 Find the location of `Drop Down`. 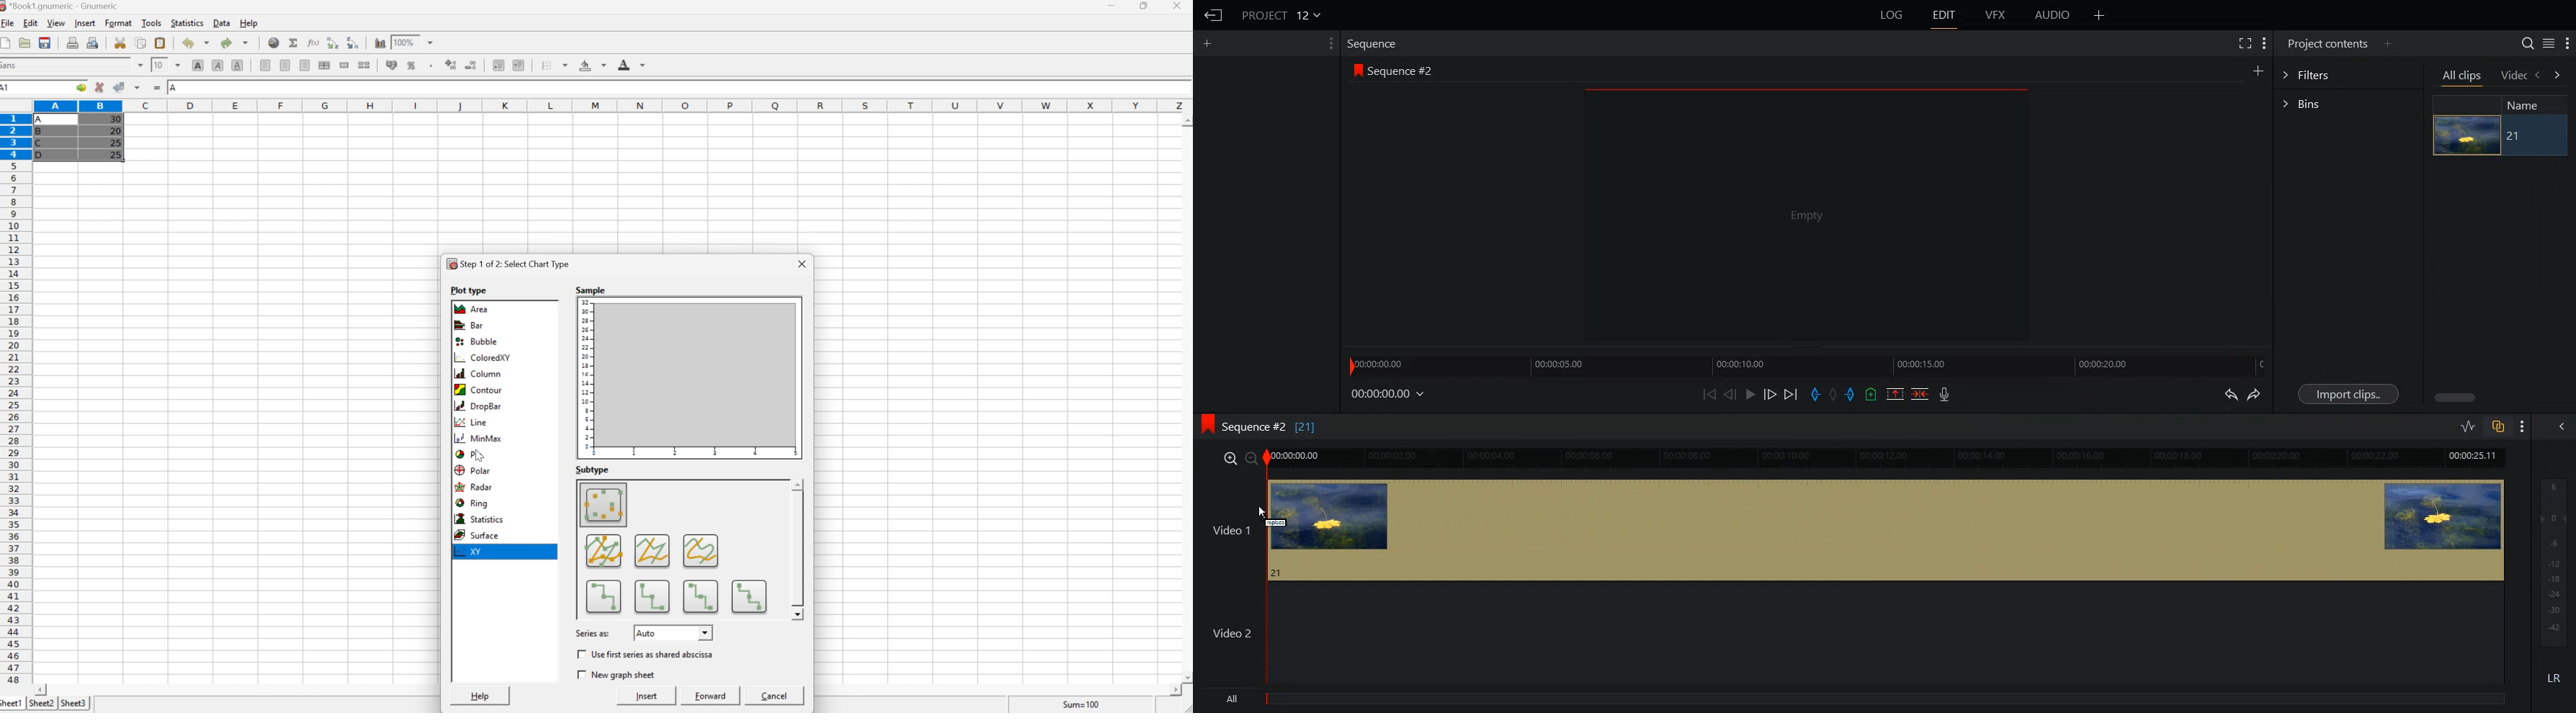

Drop Down is located at coordinates (179, 64).